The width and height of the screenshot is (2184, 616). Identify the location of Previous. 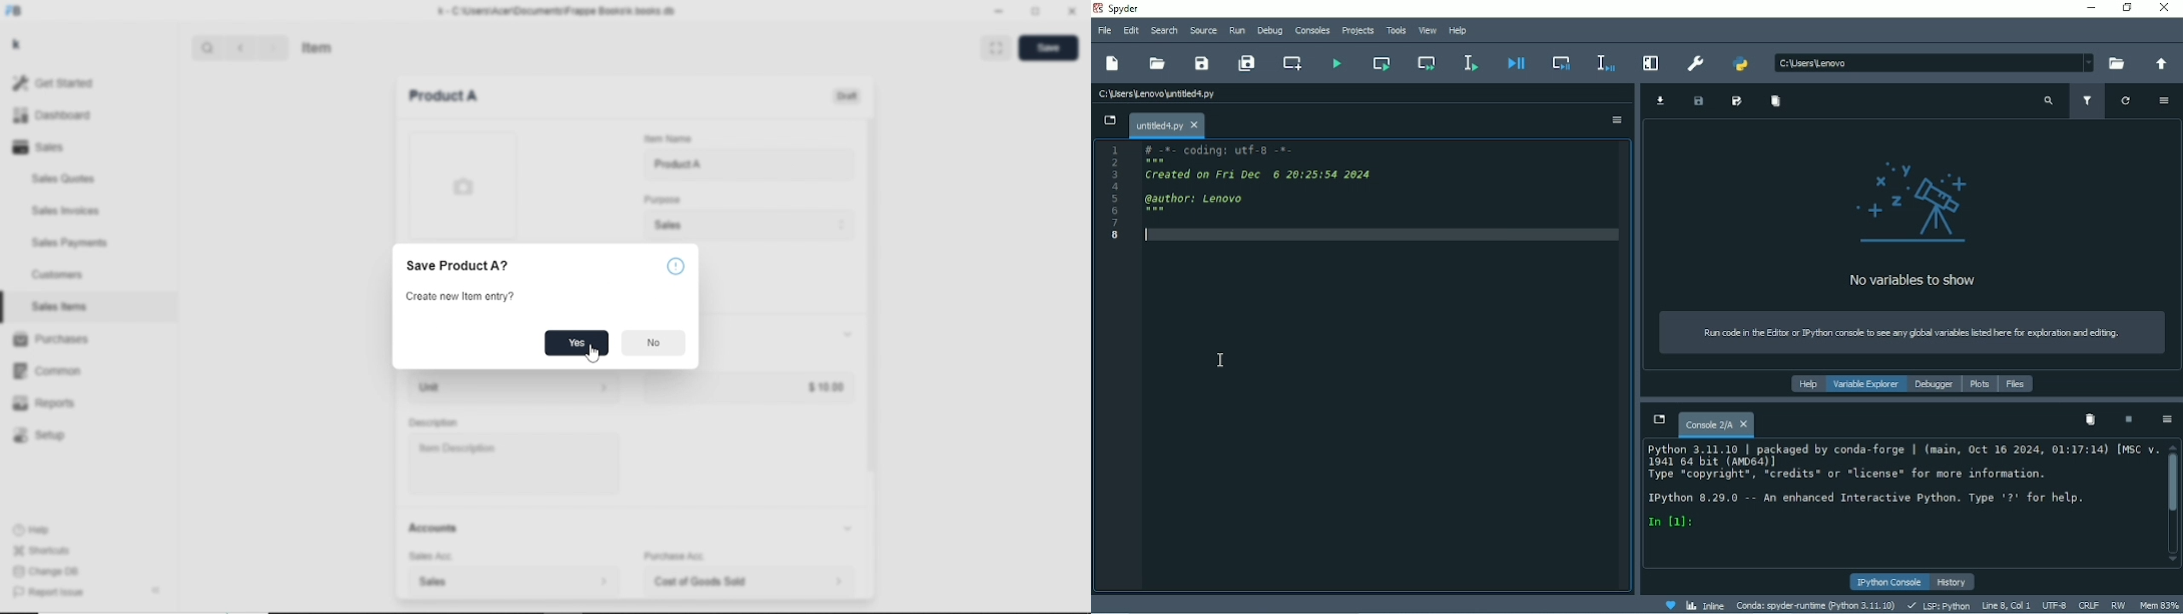
(240, 48).